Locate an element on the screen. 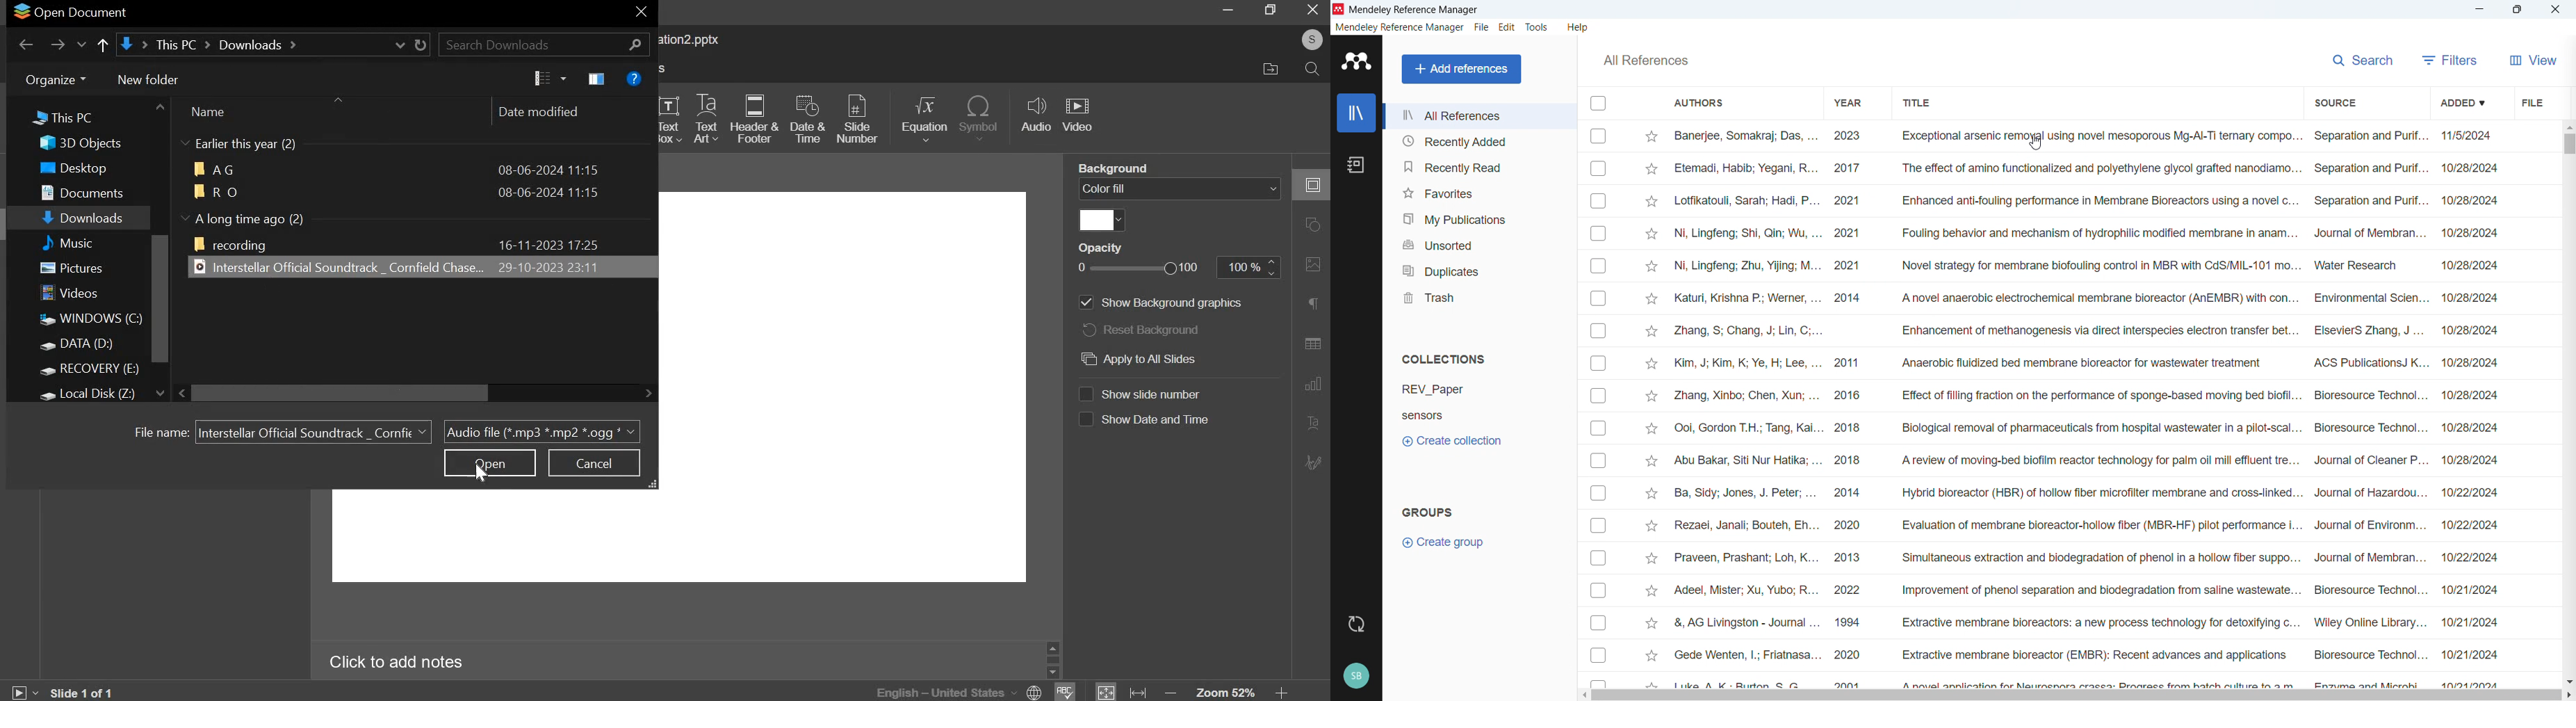 The height and width of the screenshot is (728, 2576). Authors  is located at coordinates (1737, 102).